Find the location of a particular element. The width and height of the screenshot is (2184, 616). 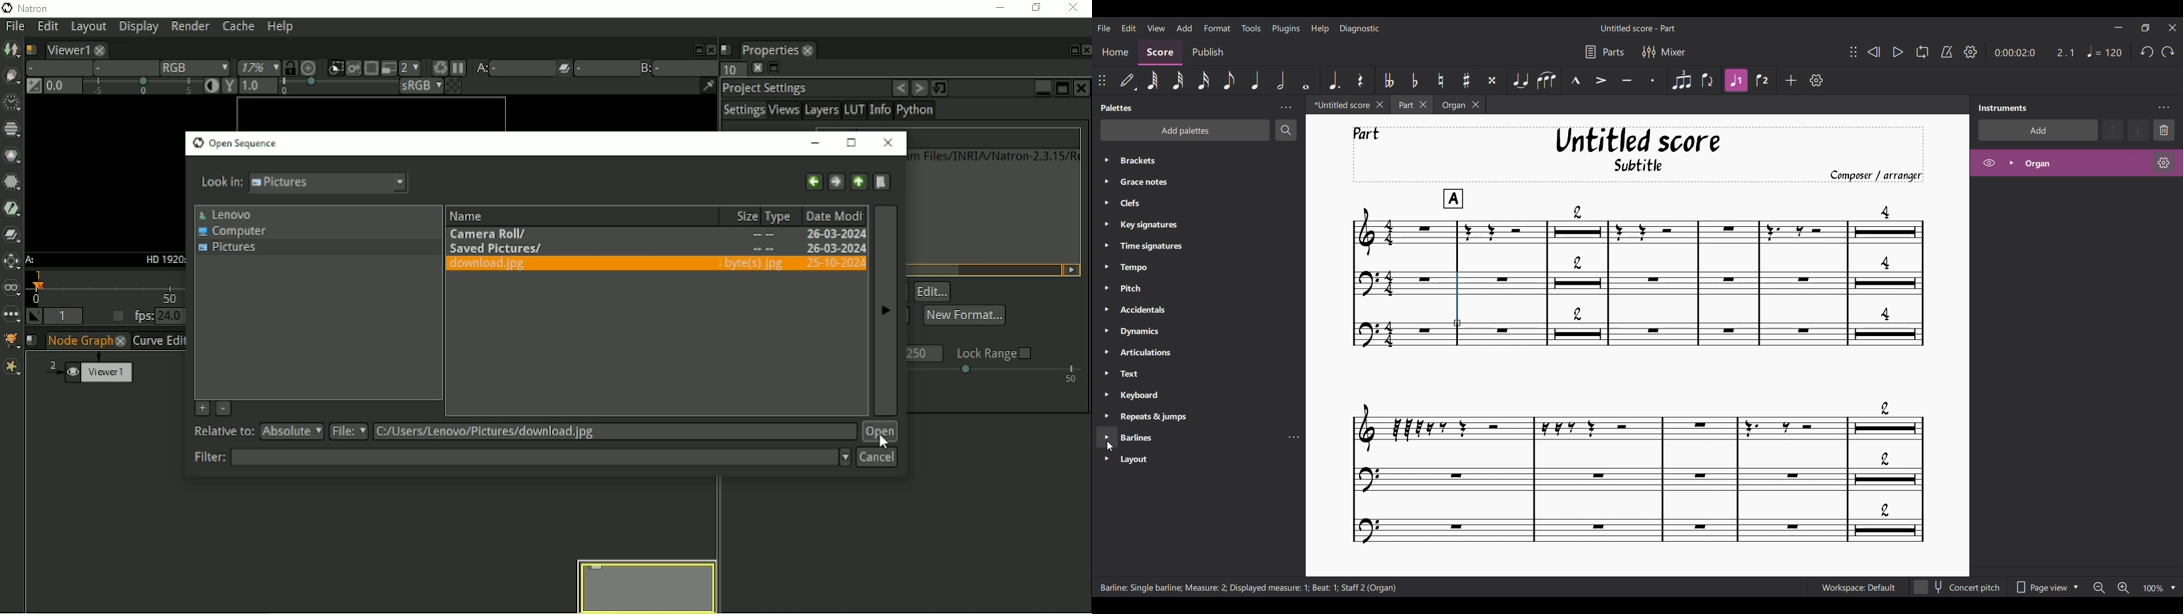

Set playback in point is located at coordinates (35, 317).